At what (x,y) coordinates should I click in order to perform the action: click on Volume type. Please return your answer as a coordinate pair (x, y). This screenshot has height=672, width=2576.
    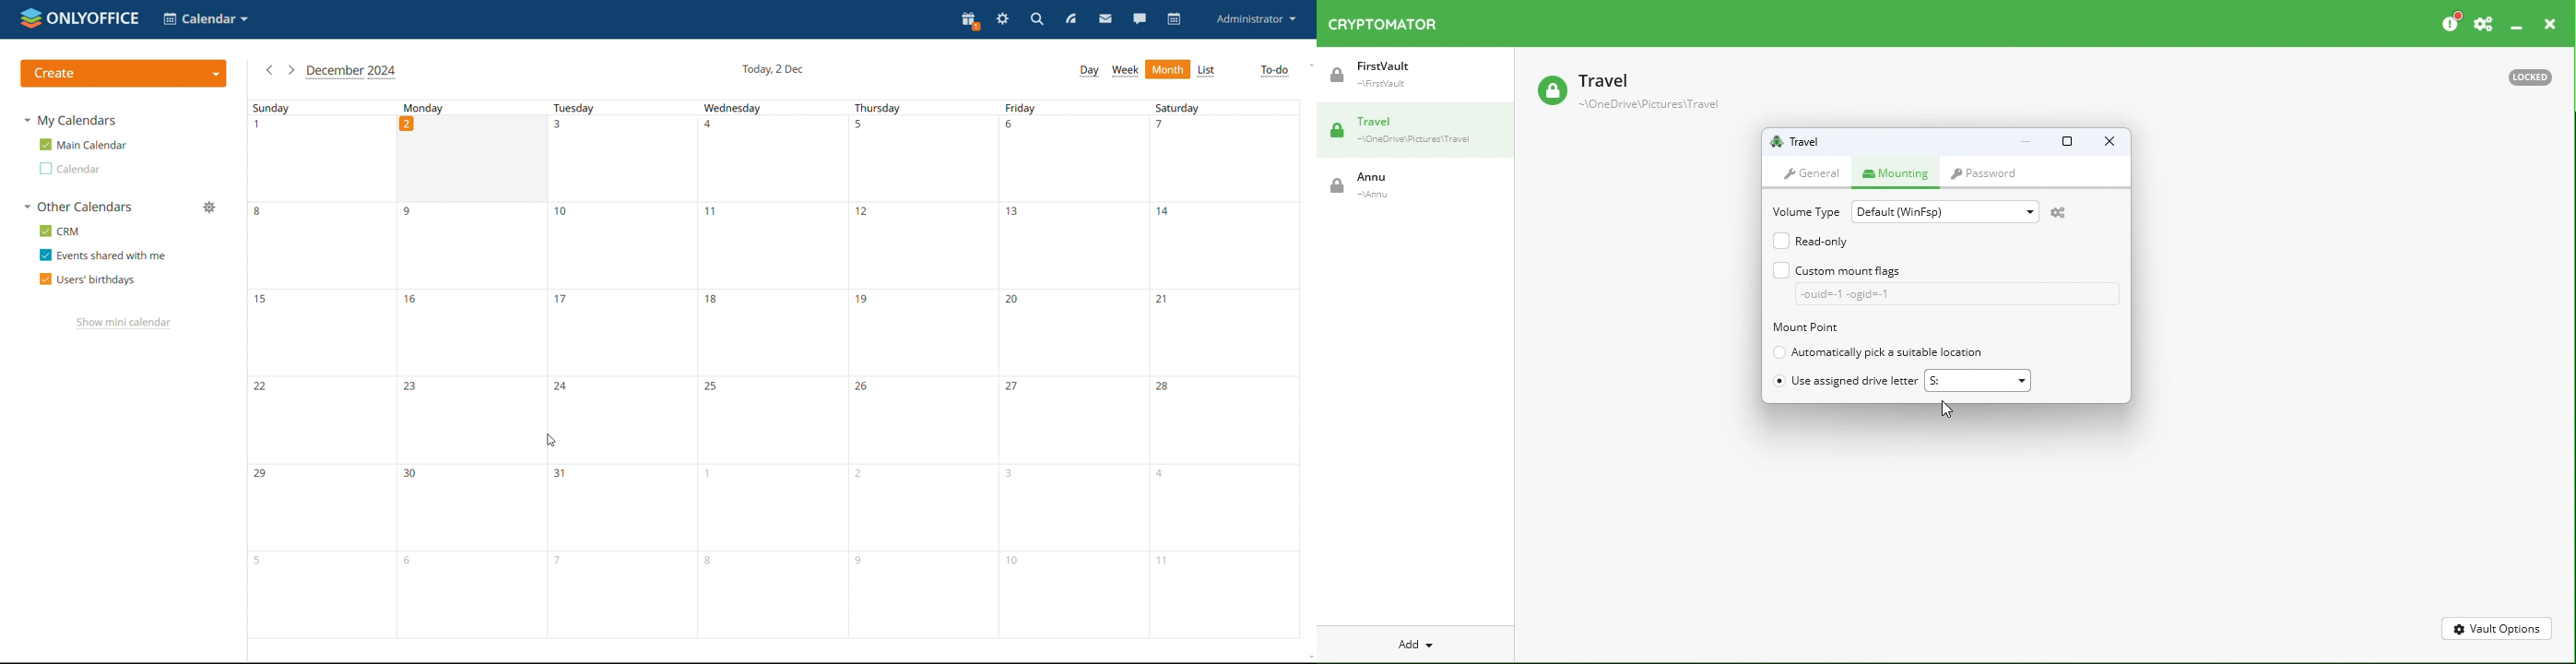
    Looking at the image, I should click on (1803, 210).